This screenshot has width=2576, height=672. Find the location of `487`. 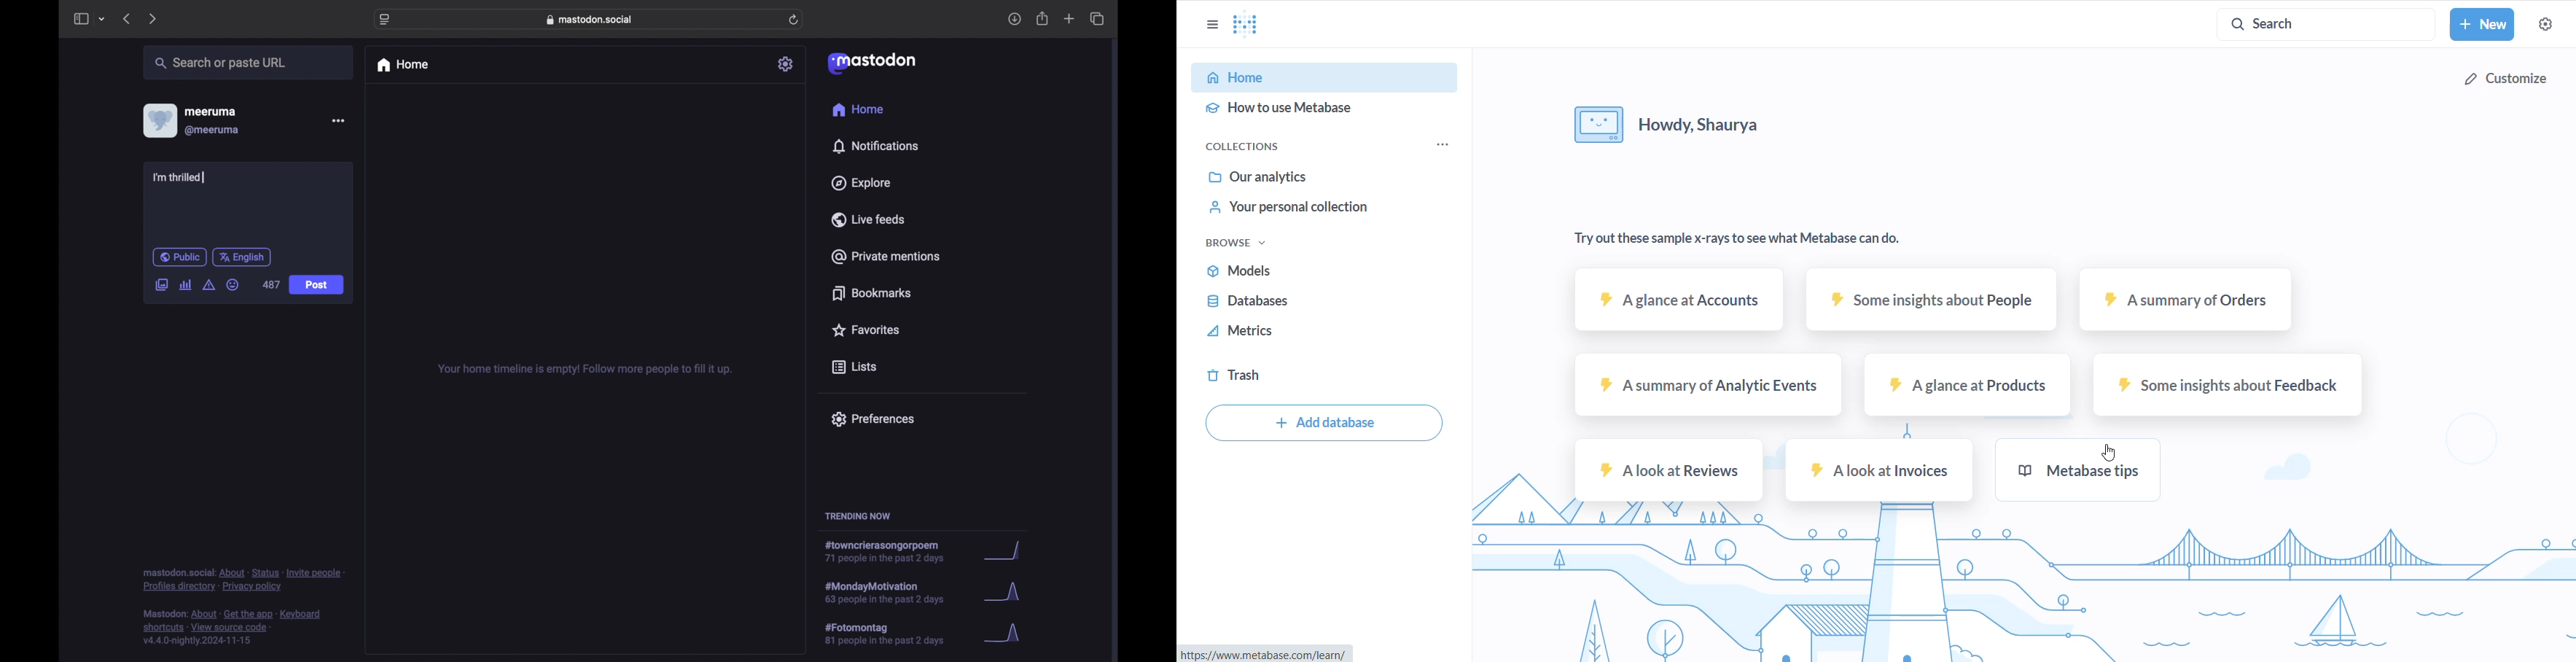

487 is located at coordinates (271, 285).